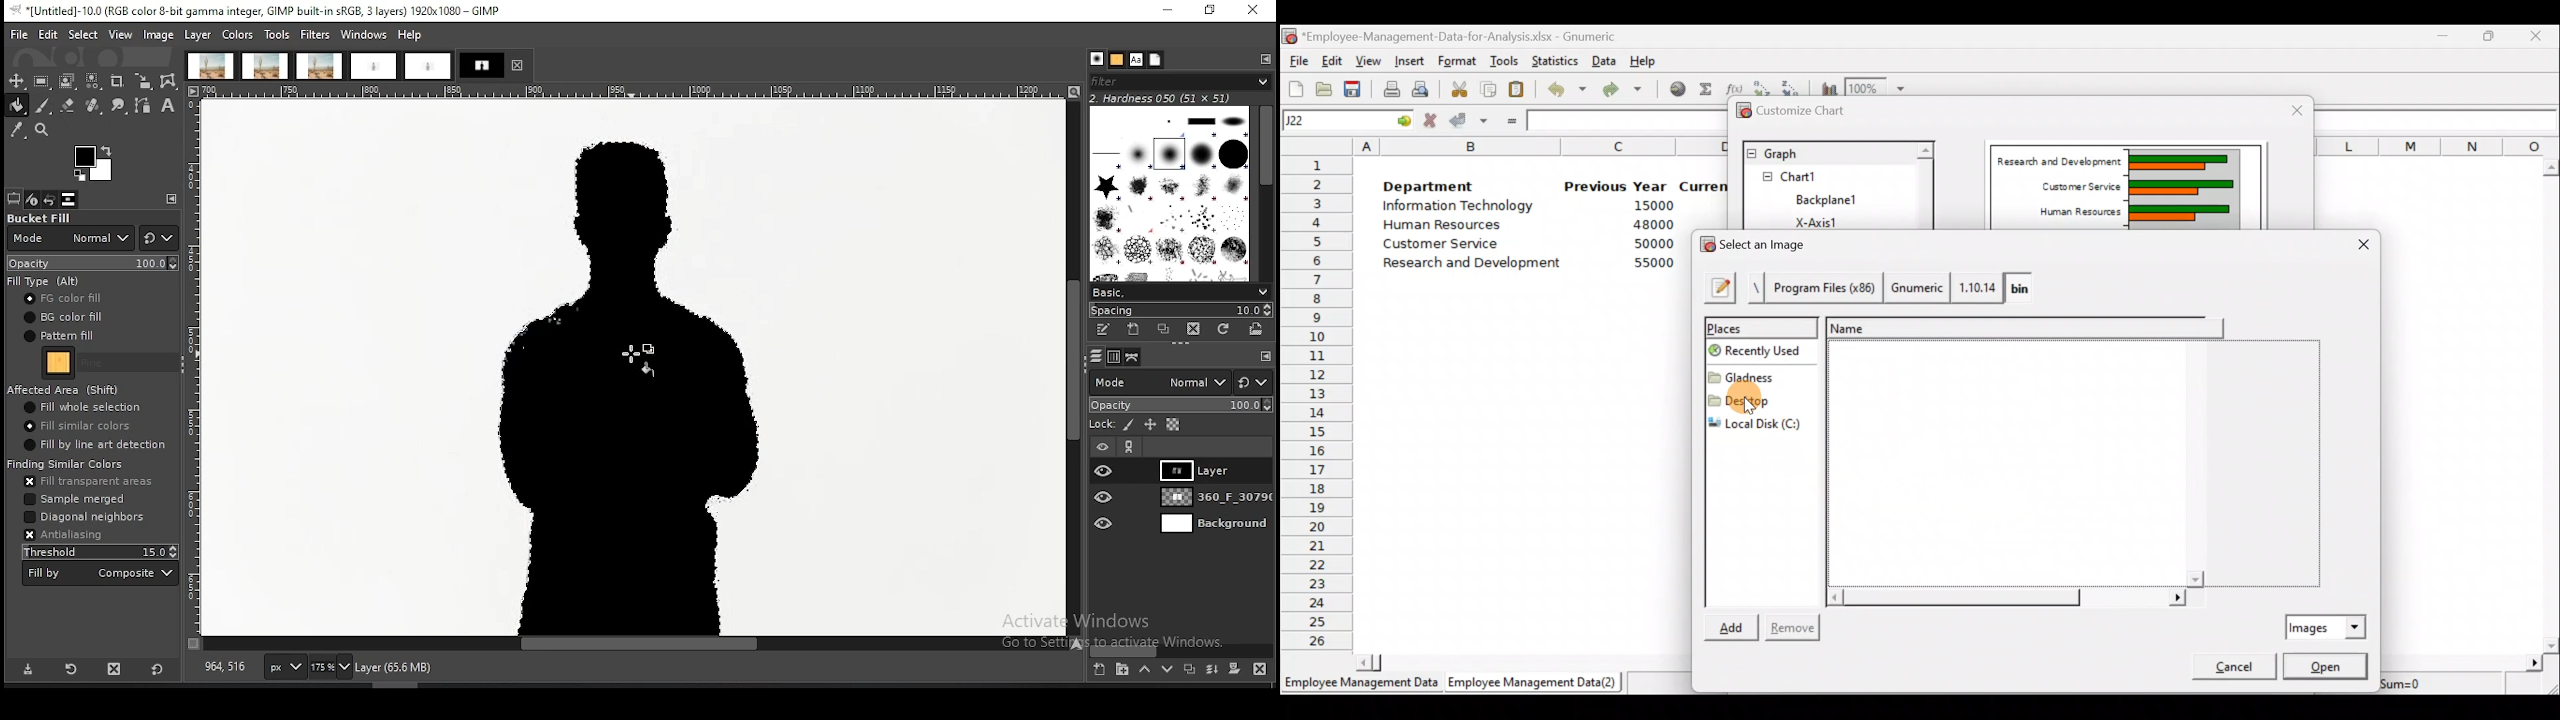  I want to click on scroll bar, so click(638, 644).